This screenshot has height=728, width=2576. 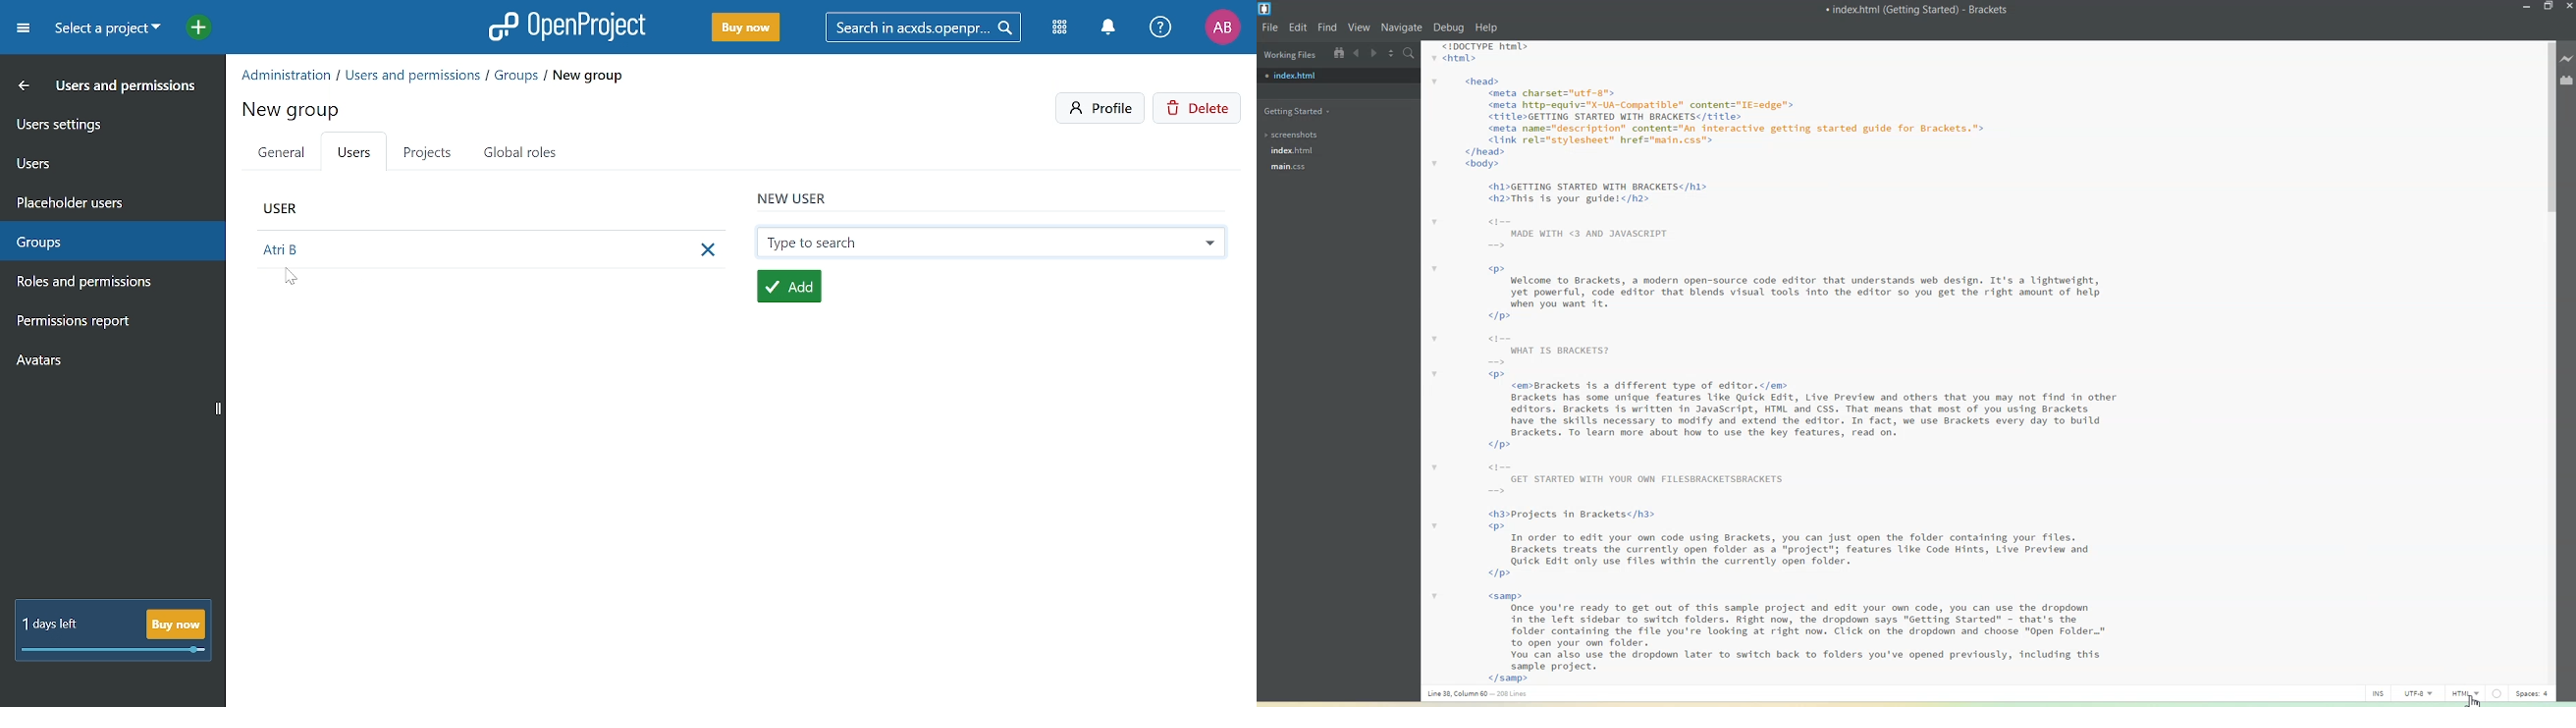 I want to click on Index.html, so click(x=1338, y=76).